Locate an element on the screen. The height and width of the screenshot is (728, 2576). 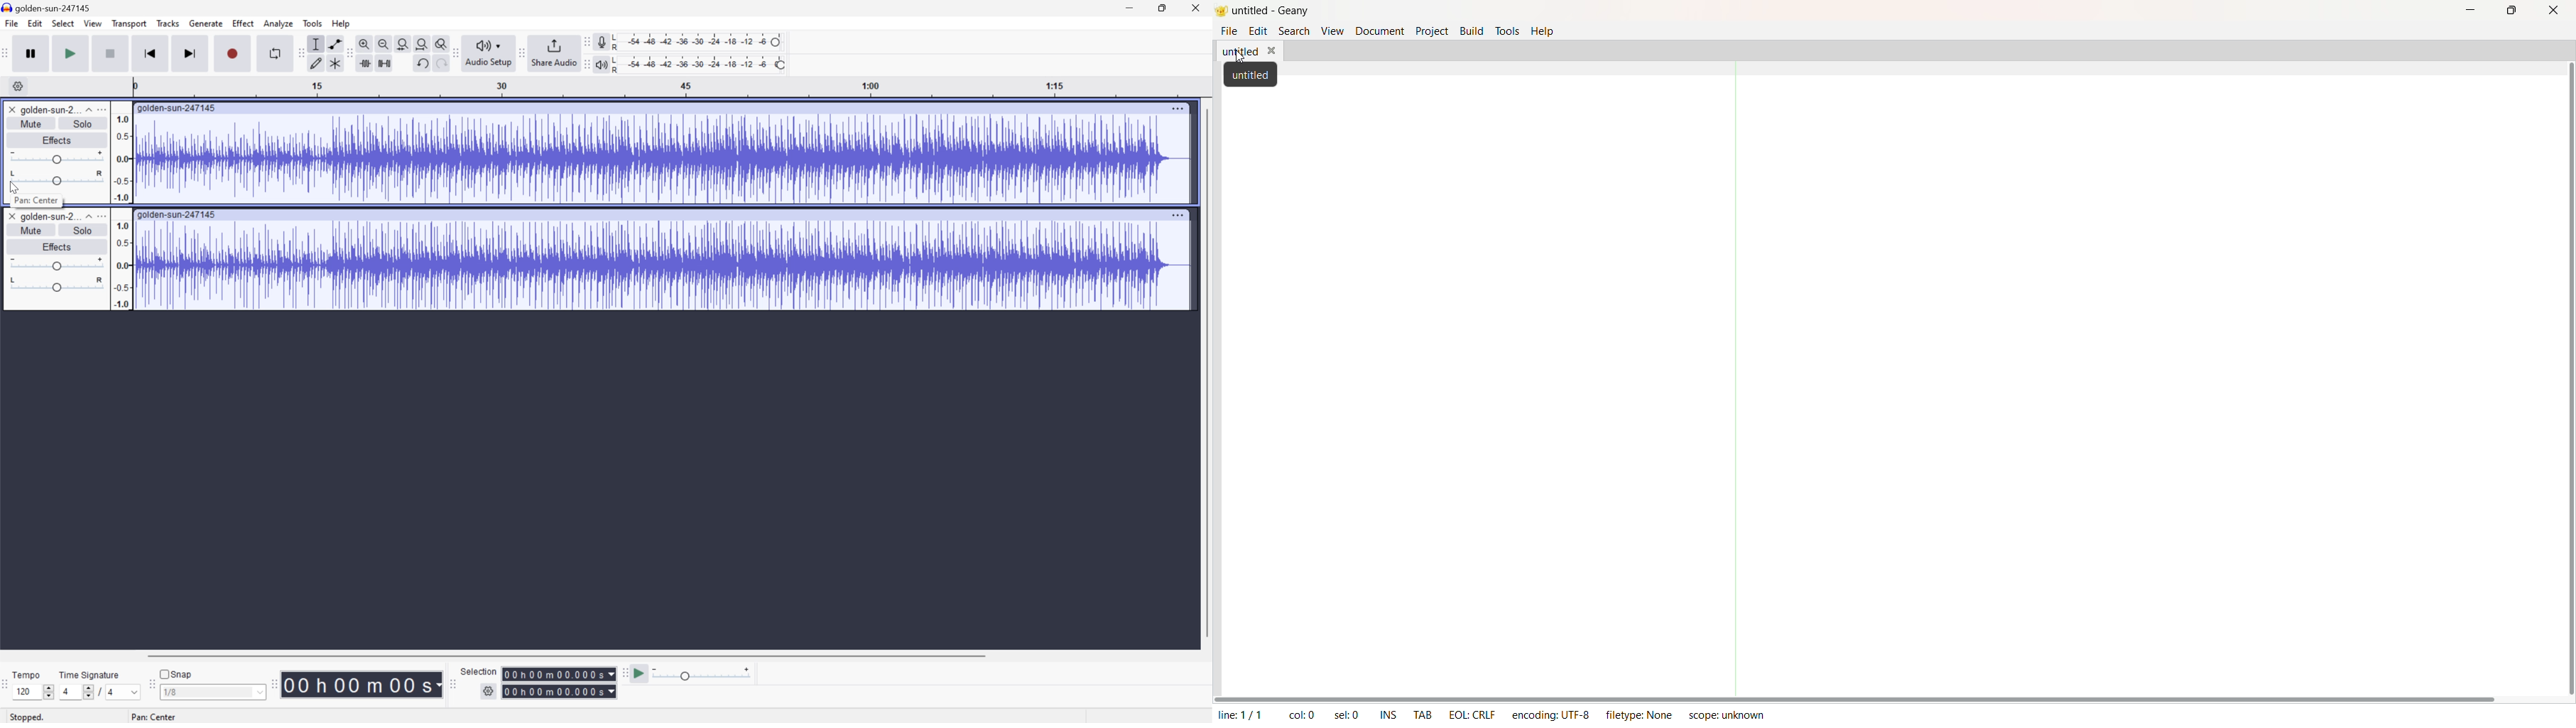
Scroll Bar is located at coordinates (569, 655).